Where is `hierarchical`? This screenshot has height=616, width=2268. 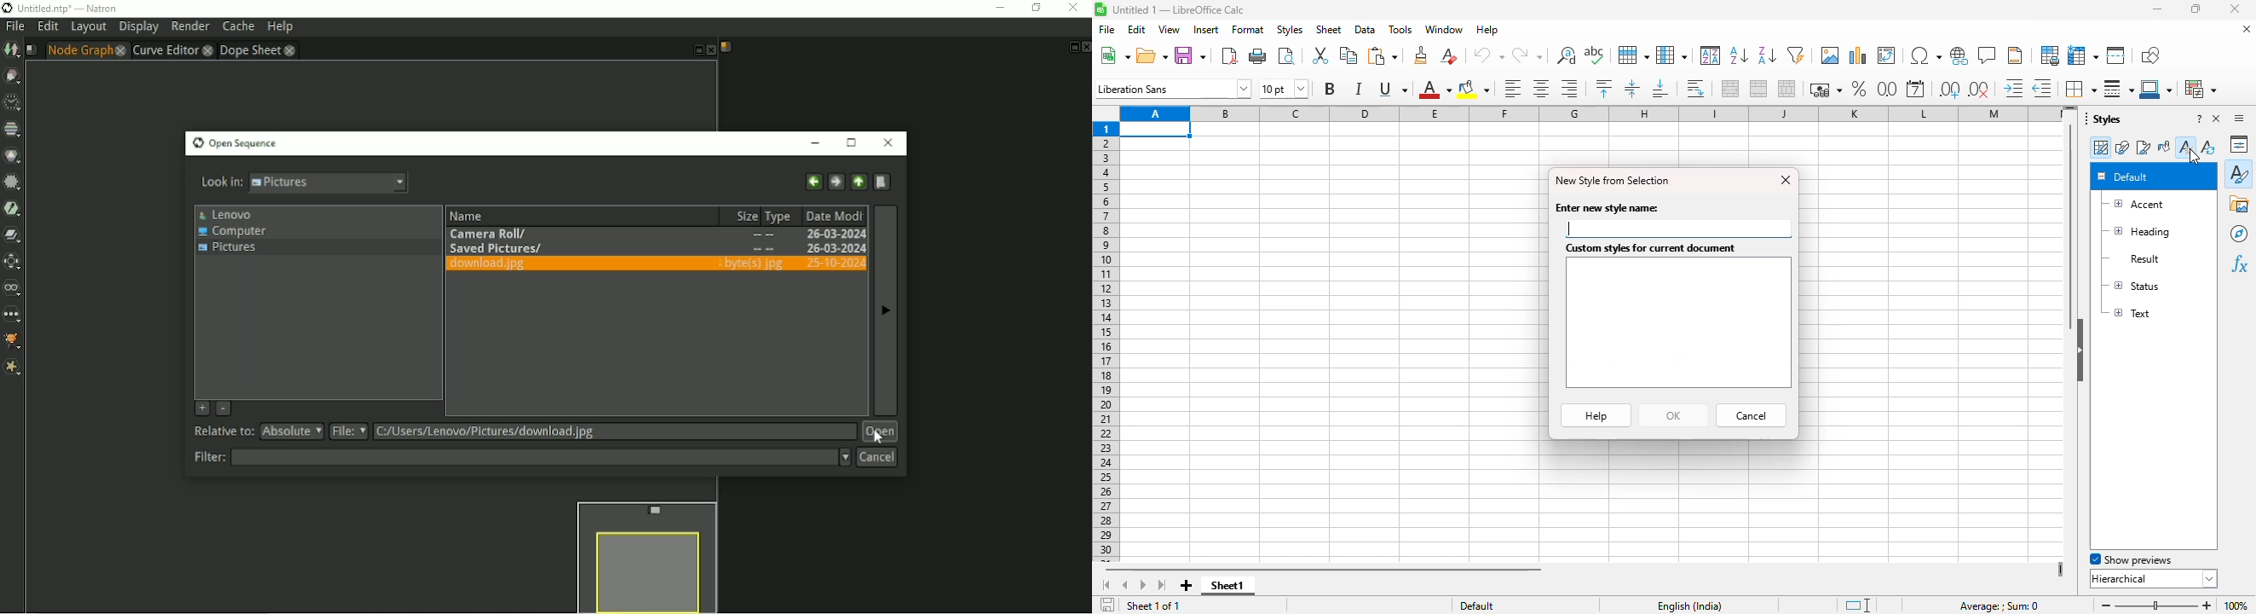
hierarchical is located at coordinates (2155, 578).